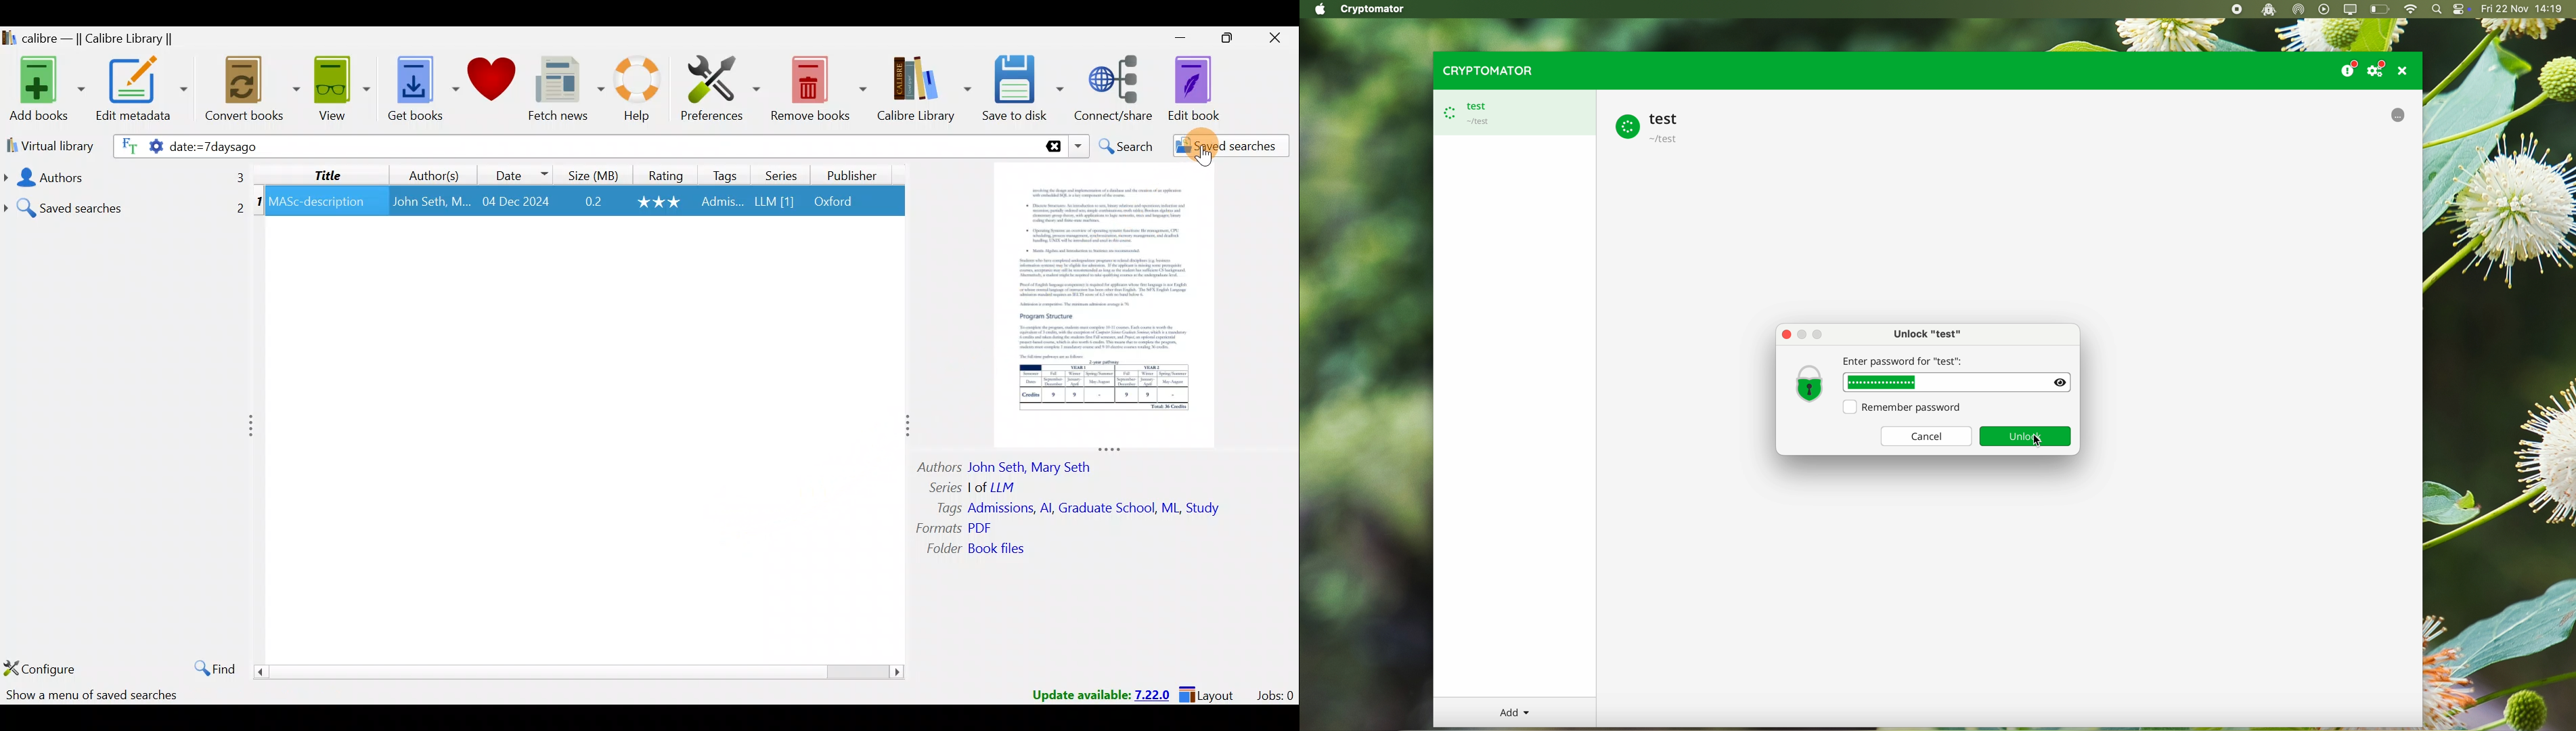 The image size is (2576, 756). Describe the element at coordinates (520, 173) in the screenshot. I see `Date` at that location.